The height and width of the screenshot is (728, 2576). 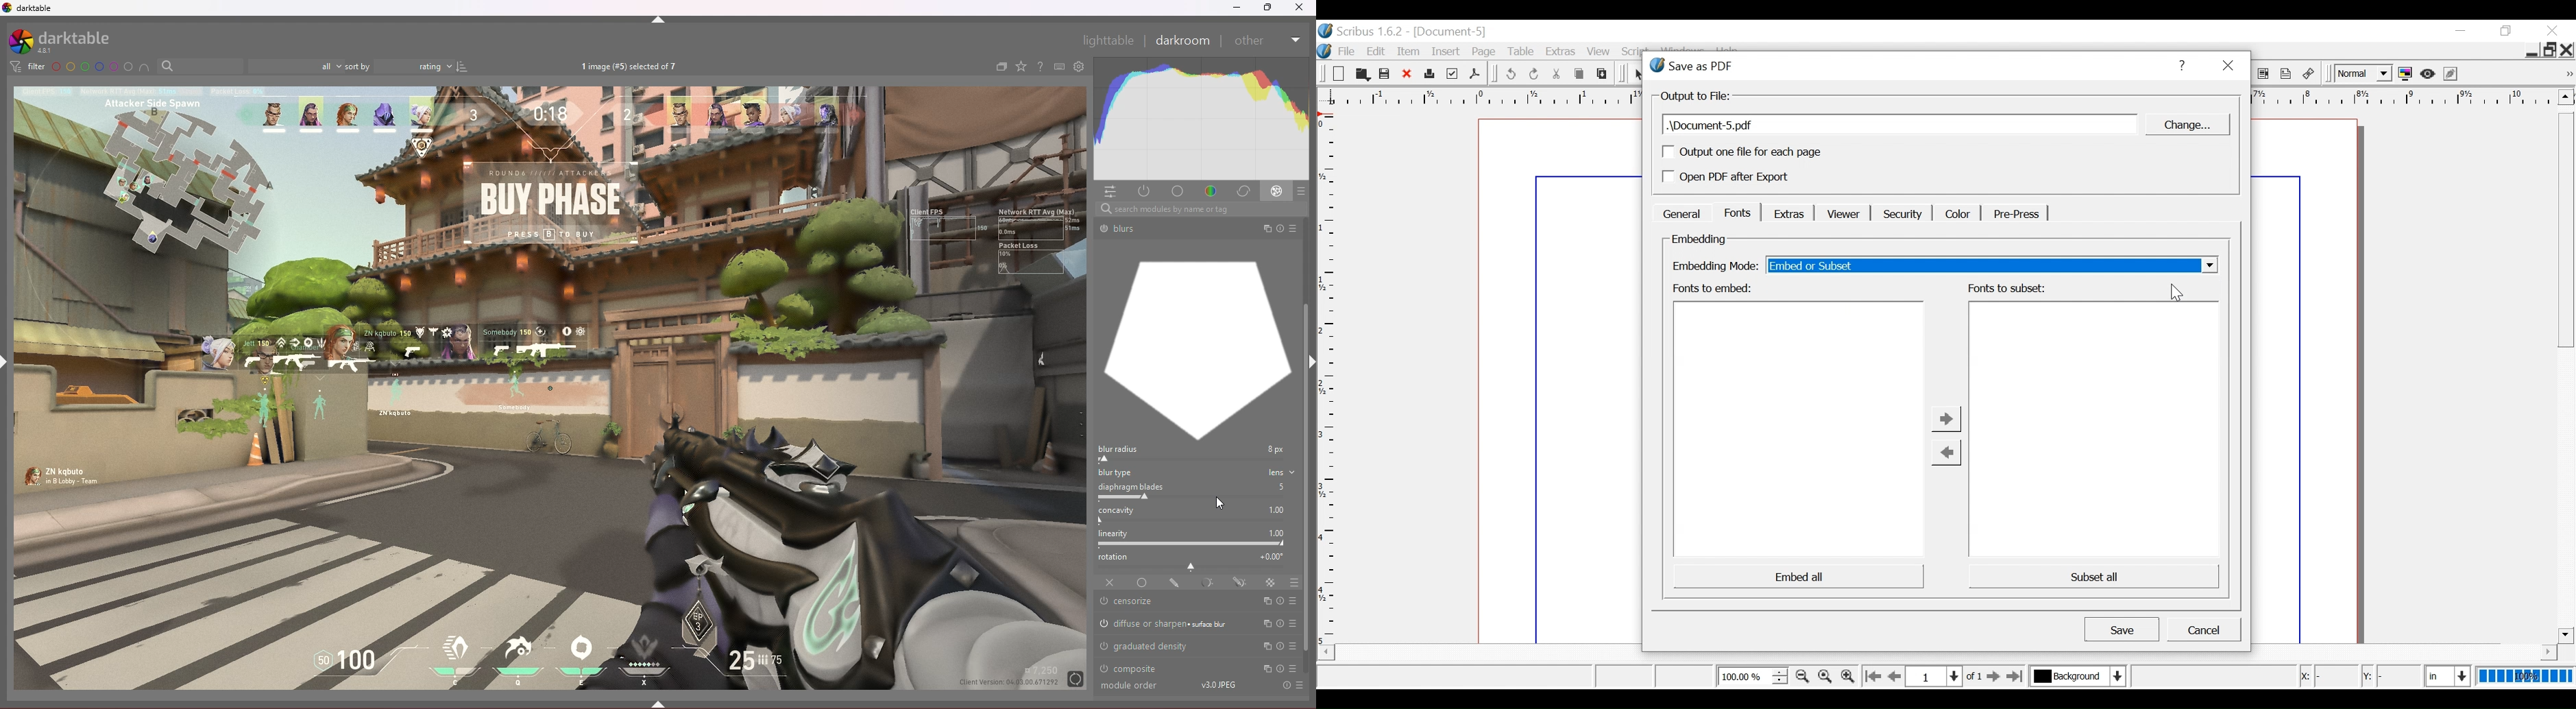 What do you see at coordinates (1198, 472) in the screenshot?
I see `blur type` at bounding box center [1198, 472].